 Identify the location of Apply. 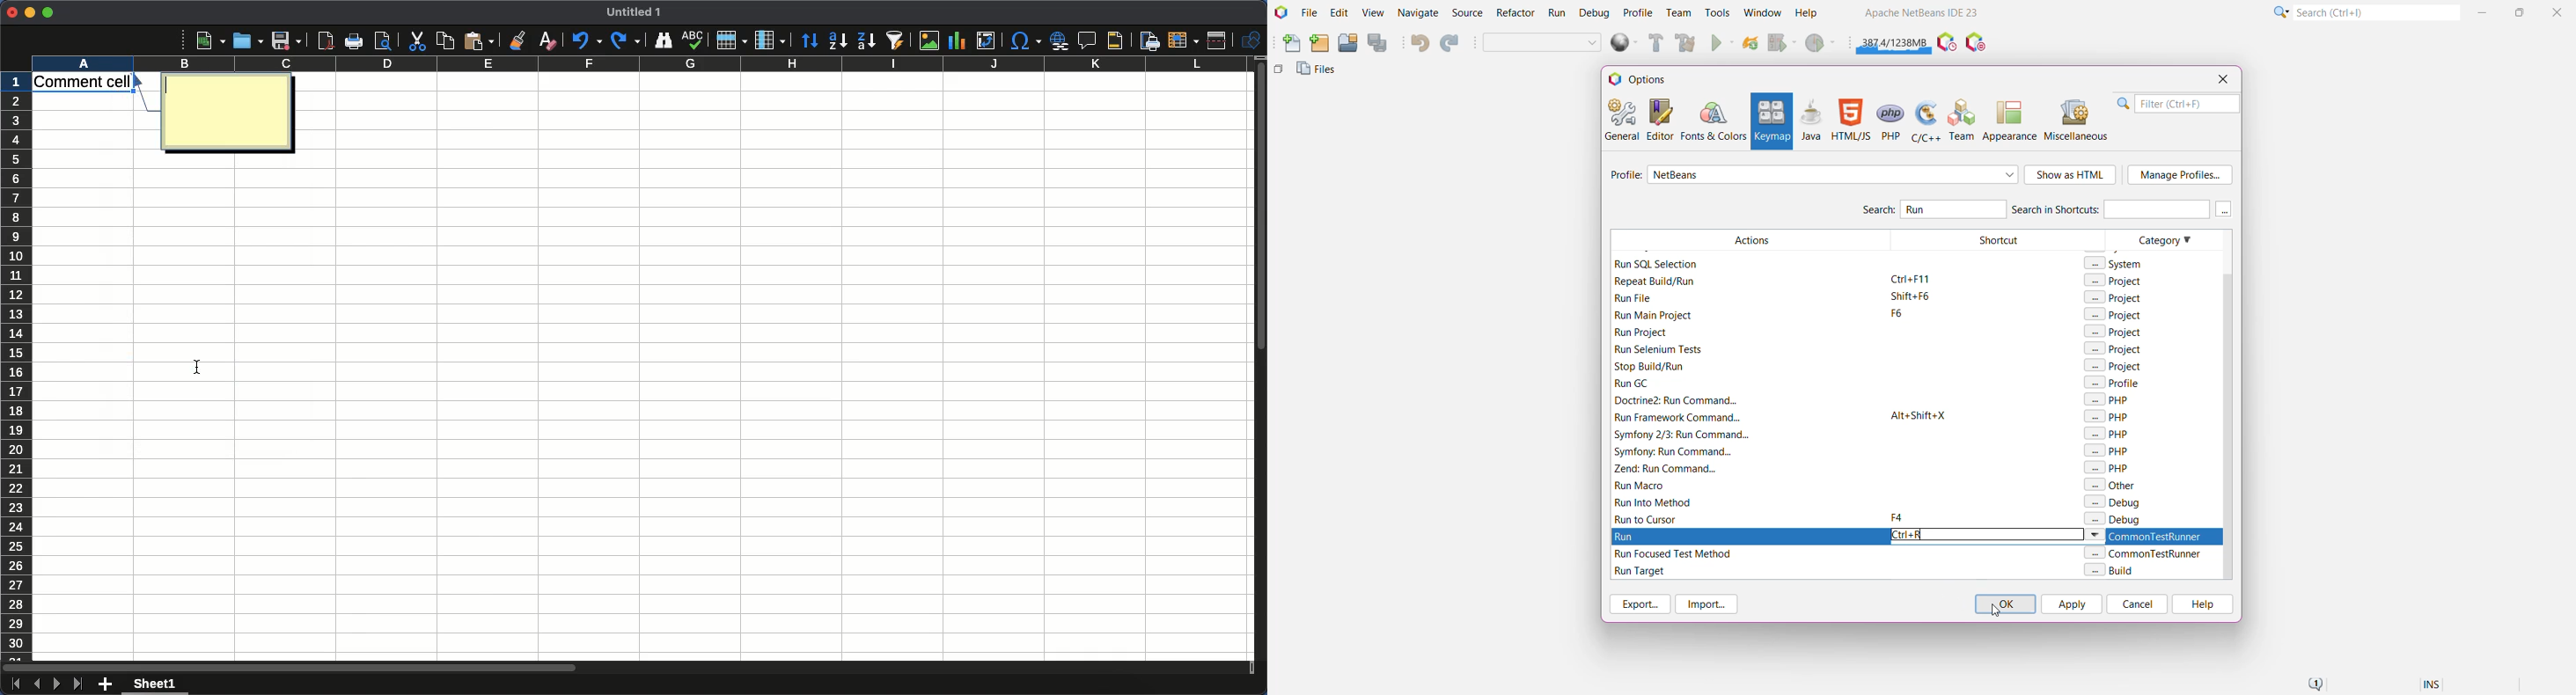
(2071, 604).